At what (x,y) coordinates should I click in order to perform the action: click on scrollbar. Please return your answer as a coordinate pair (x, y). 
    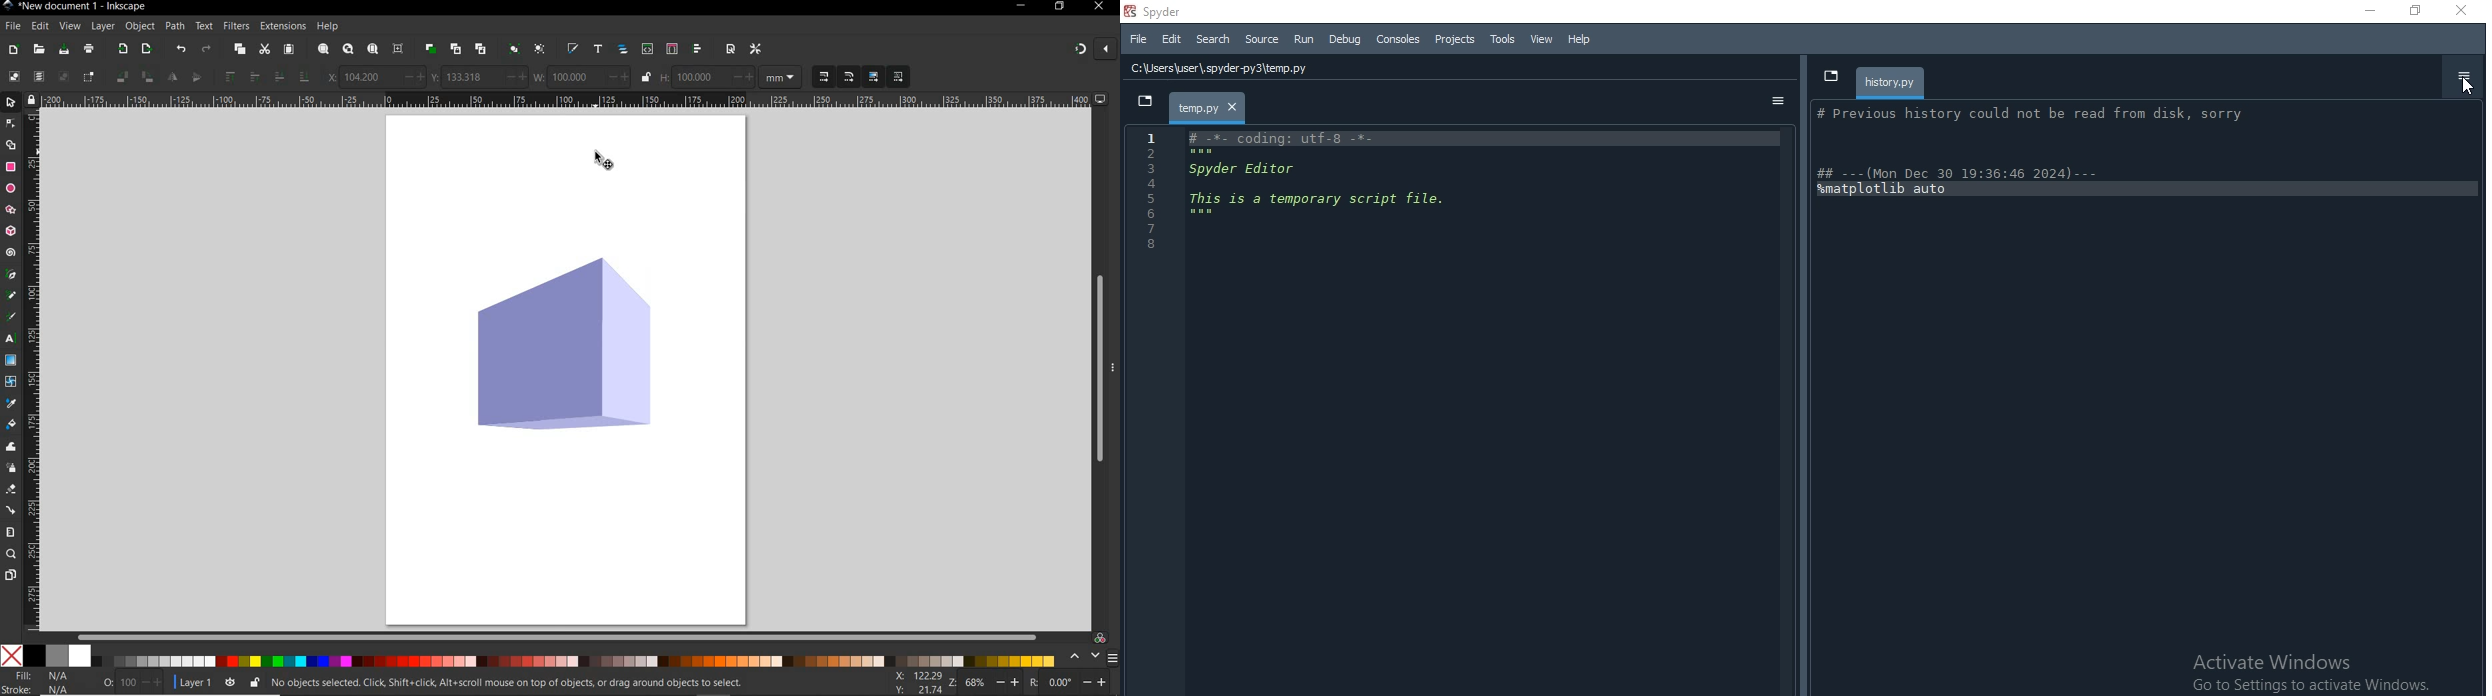
    Looking at the image, I should click on (1097, 367).